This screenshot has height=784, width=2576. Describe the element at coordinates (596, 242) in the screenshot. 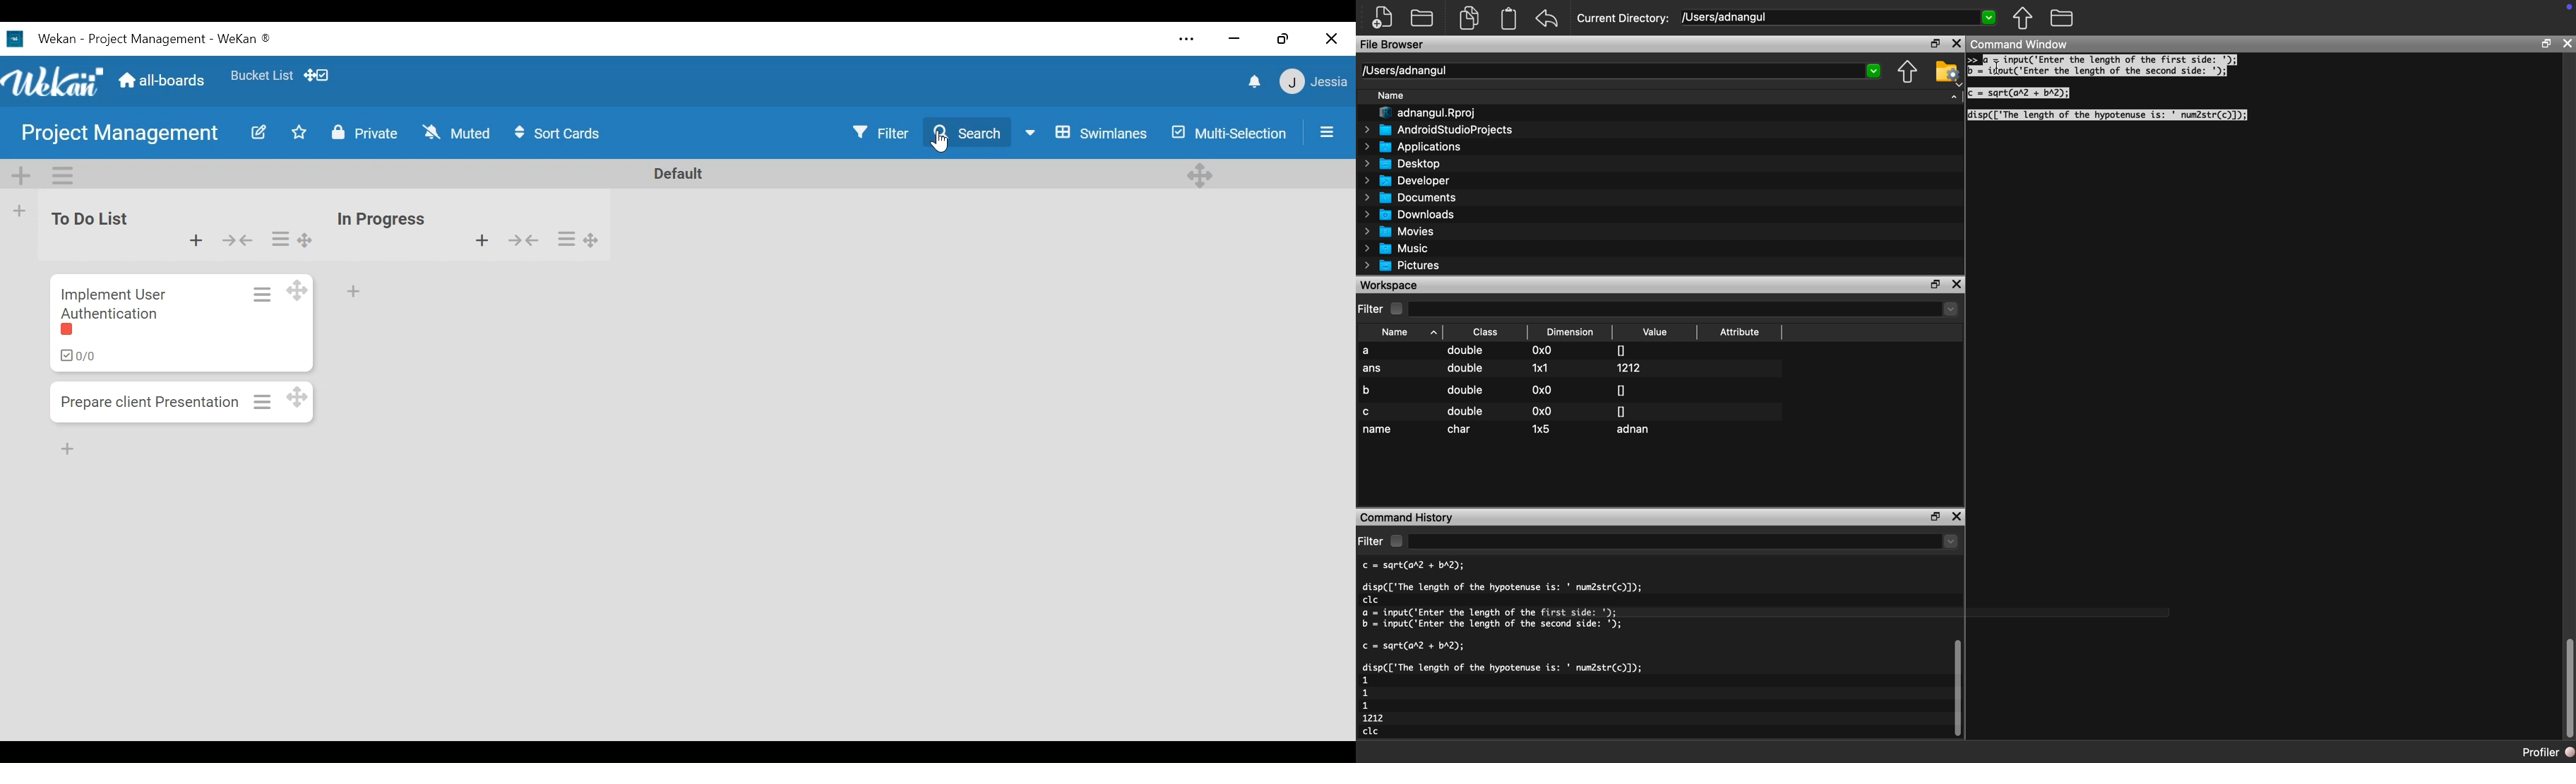

I see `Desktop drag handles` at that location.